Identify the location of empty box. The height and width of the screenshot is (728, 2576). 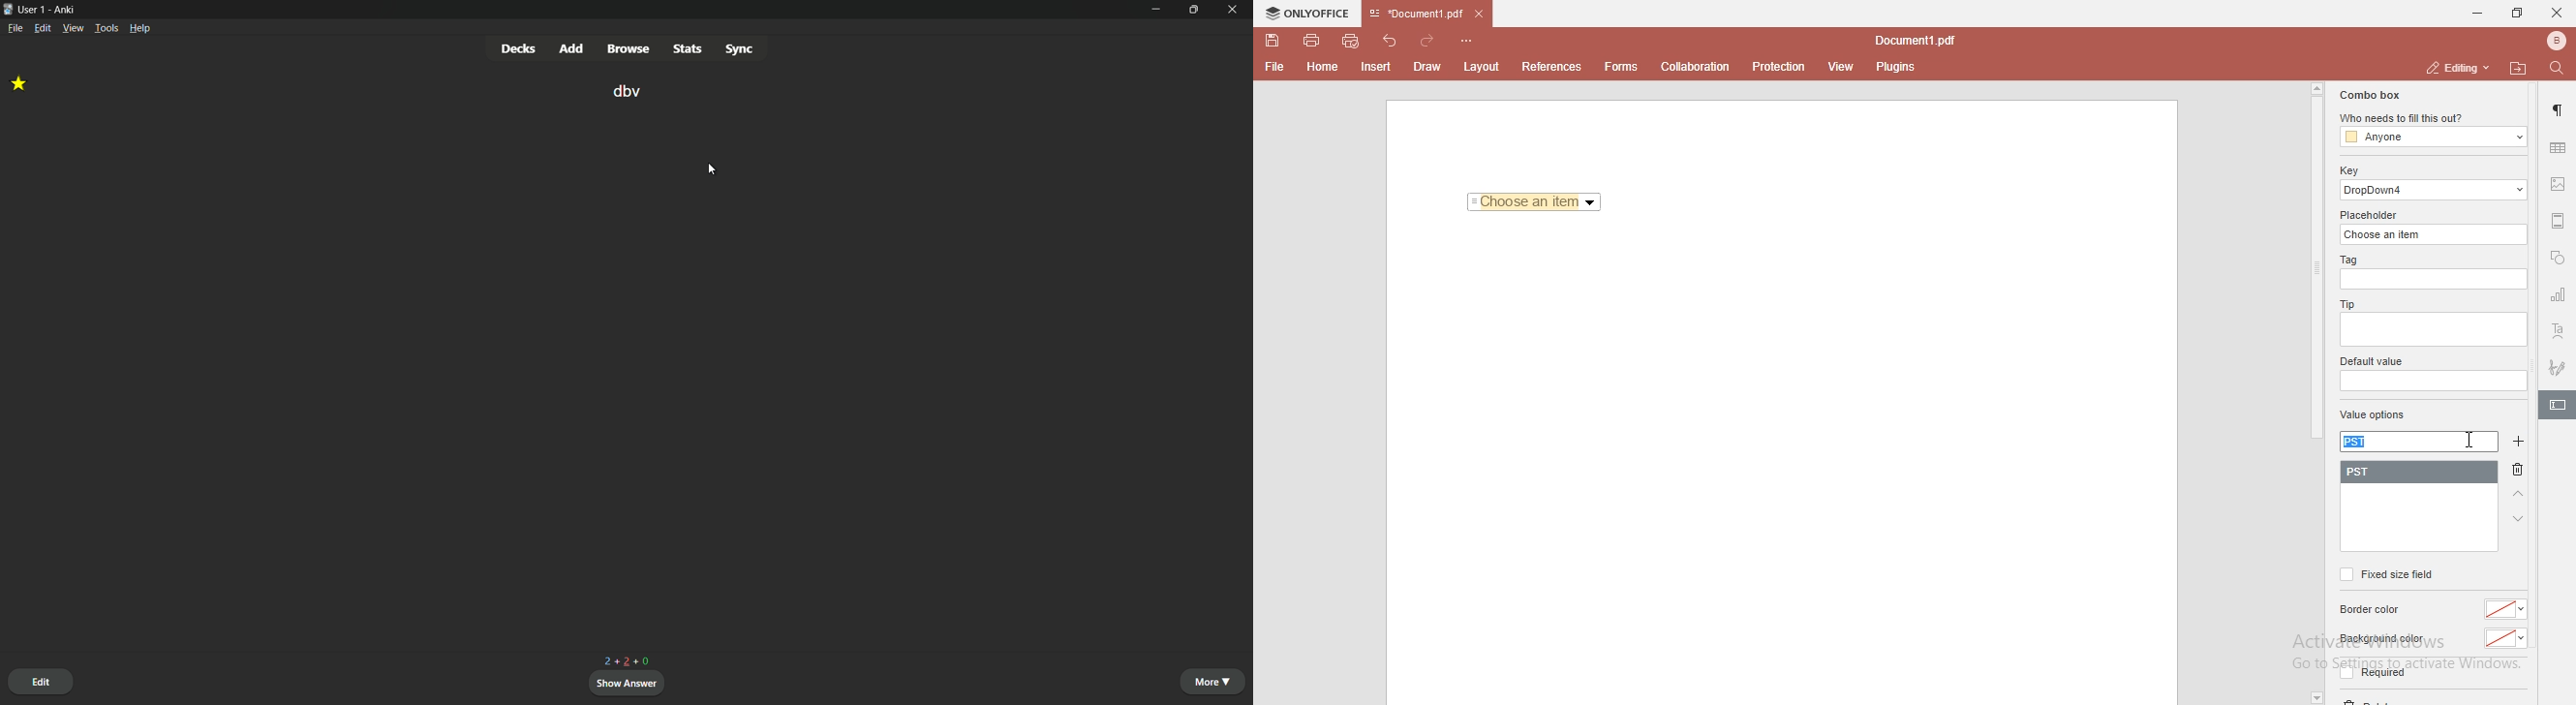
(2432, 331).